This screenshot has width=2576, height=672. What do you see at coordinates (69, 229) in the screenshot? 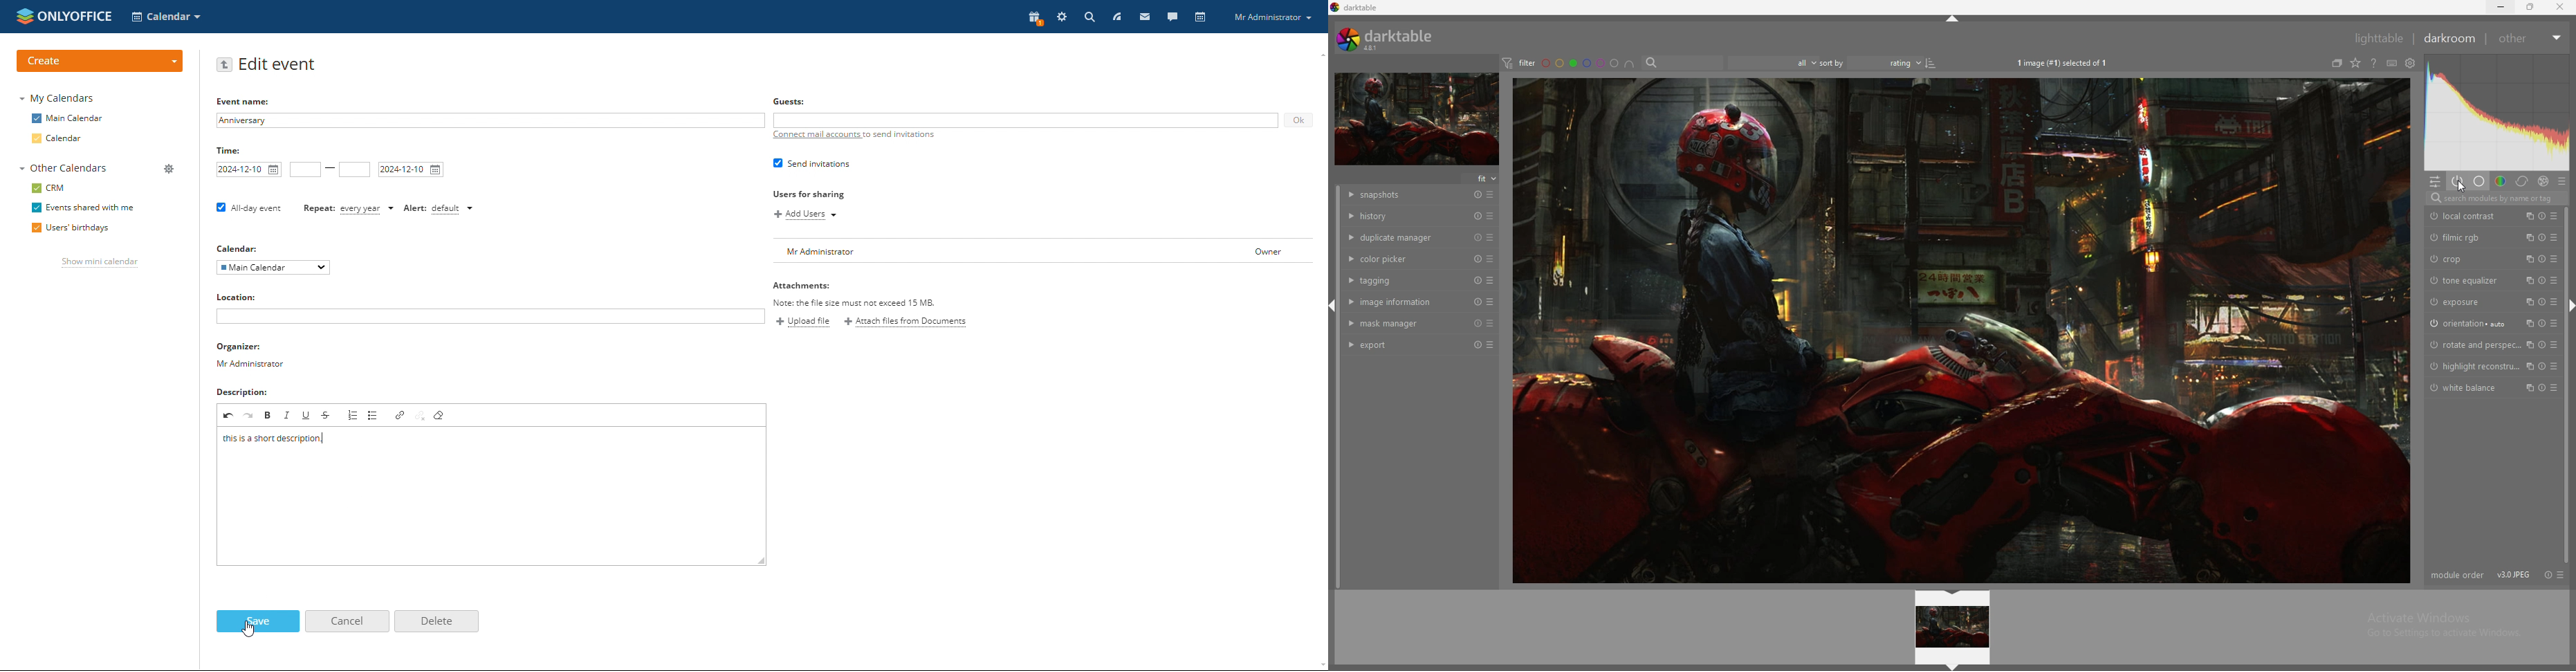
I see `users' birthdays` at bounding box center [69, 229].